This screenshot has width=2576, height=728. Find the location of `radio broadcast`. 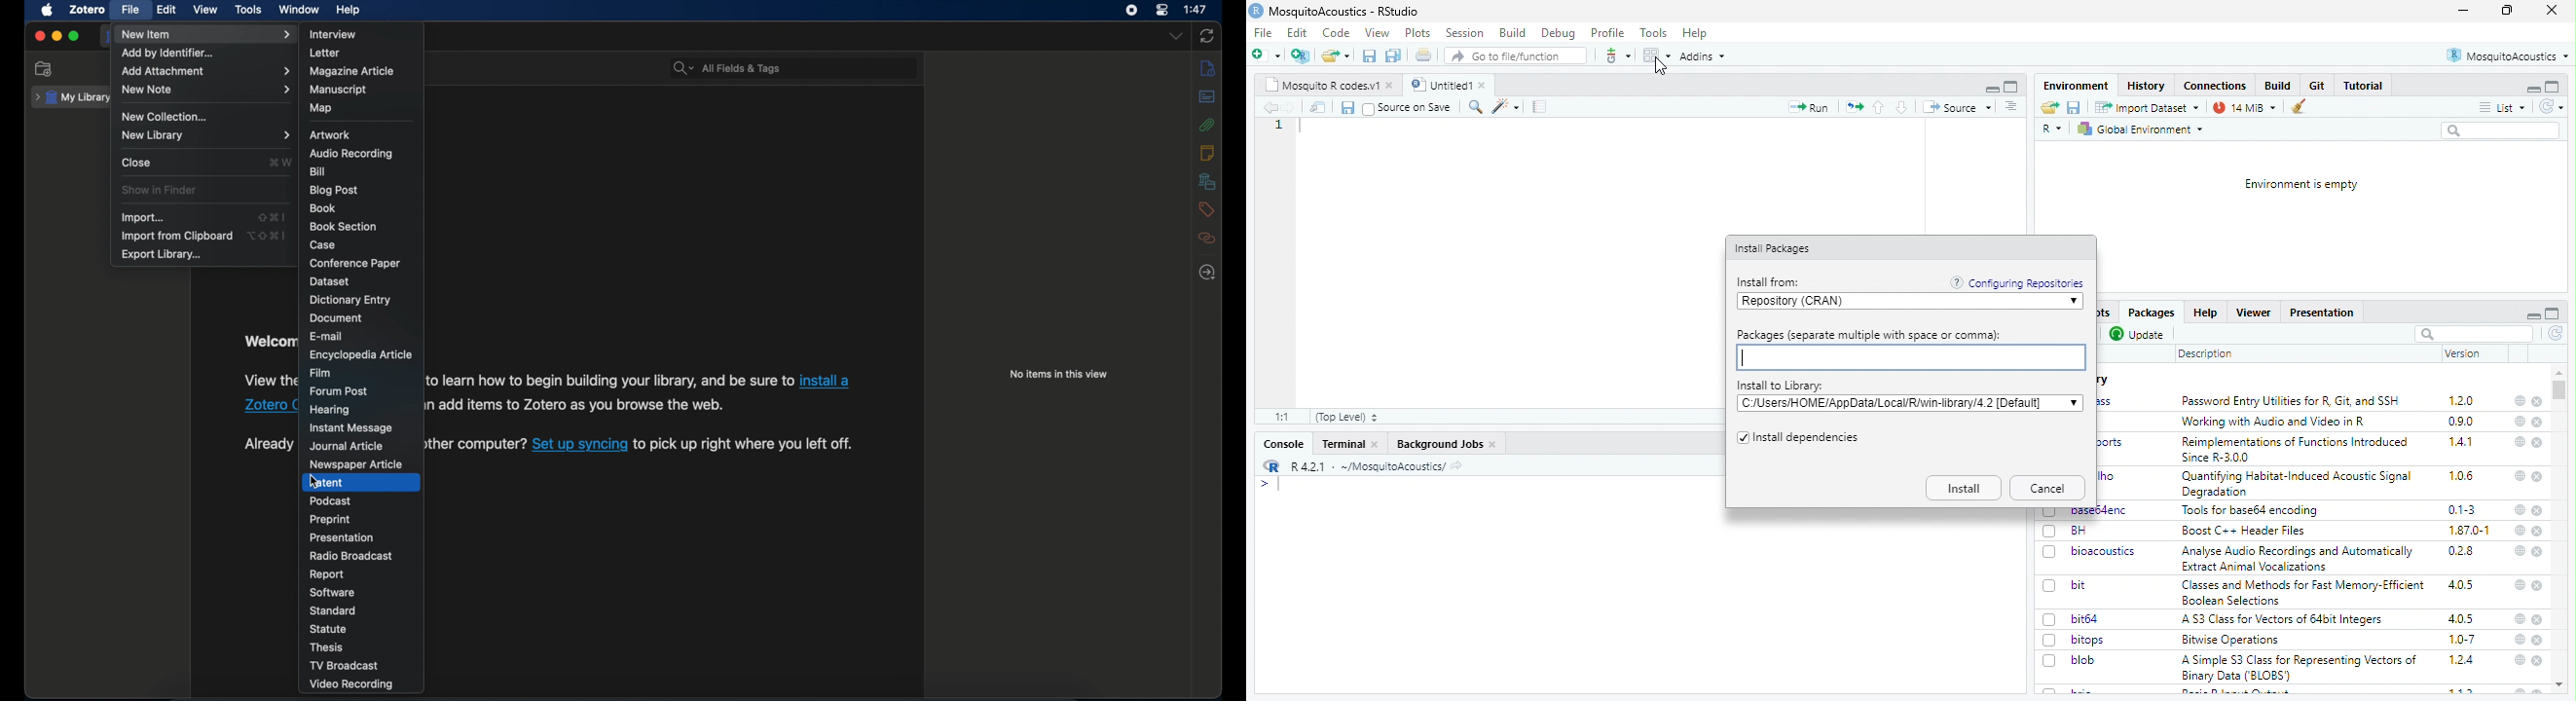

radio broadcast is located at coordinates (351, 556).